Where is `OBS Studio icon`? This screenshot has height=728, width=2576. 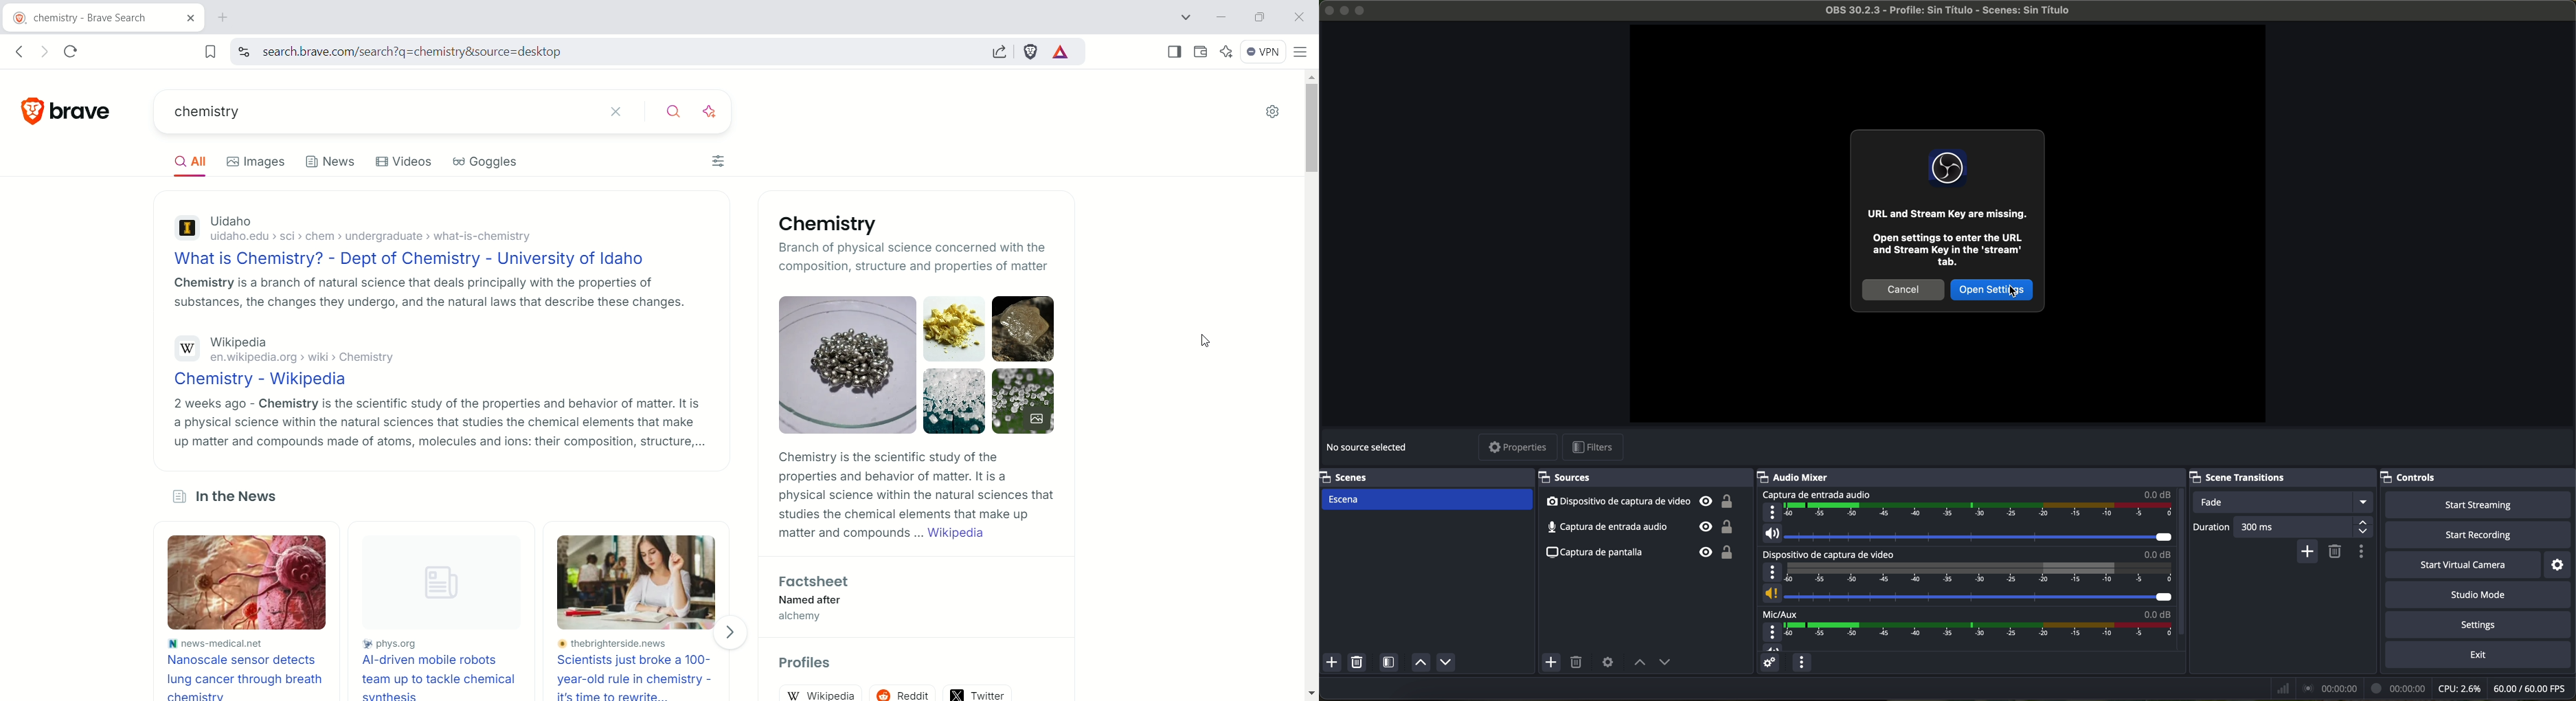
OBS Studio icon is located at coordinates (1948, 168).